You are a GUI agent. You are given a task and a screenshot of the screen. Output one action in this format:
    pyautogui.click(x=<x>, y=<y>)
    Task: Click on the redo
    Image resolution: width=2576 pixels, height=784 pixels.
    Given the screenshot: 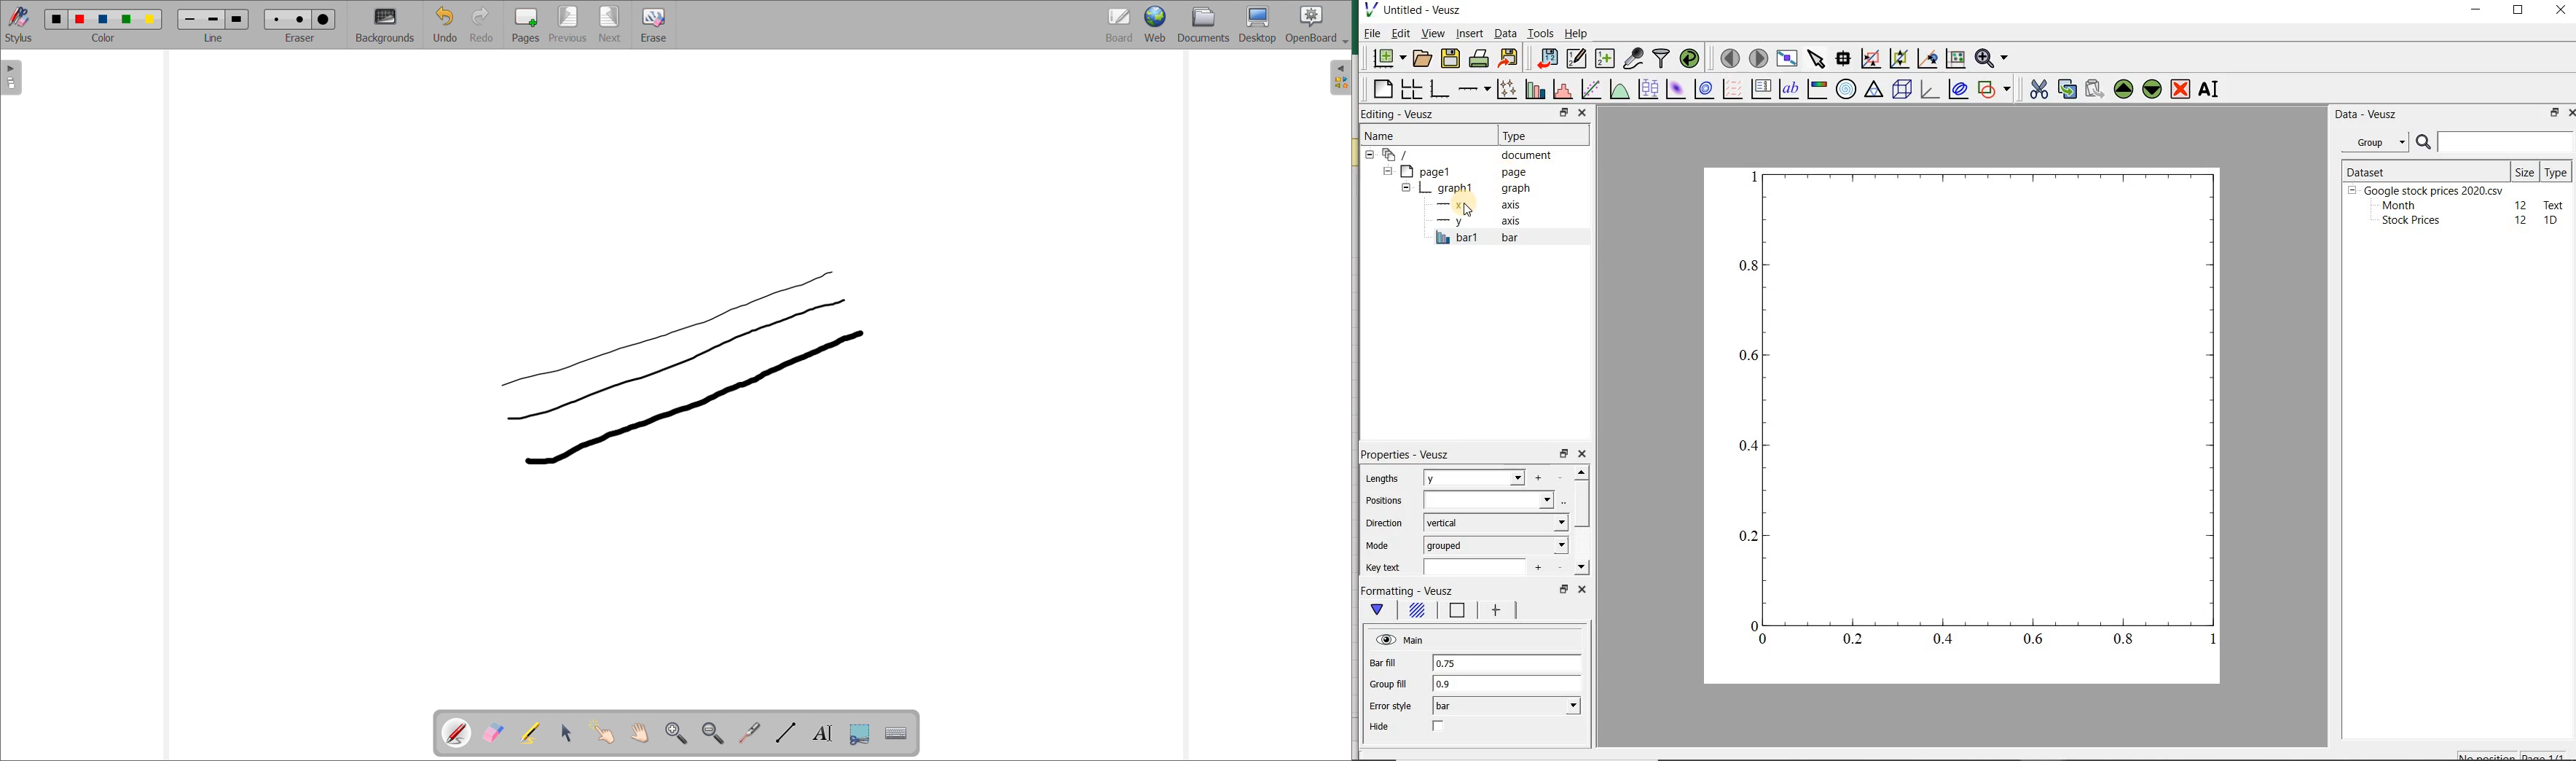 What is the action you would take?
    pyautogui.click(x=482, y=24)
    